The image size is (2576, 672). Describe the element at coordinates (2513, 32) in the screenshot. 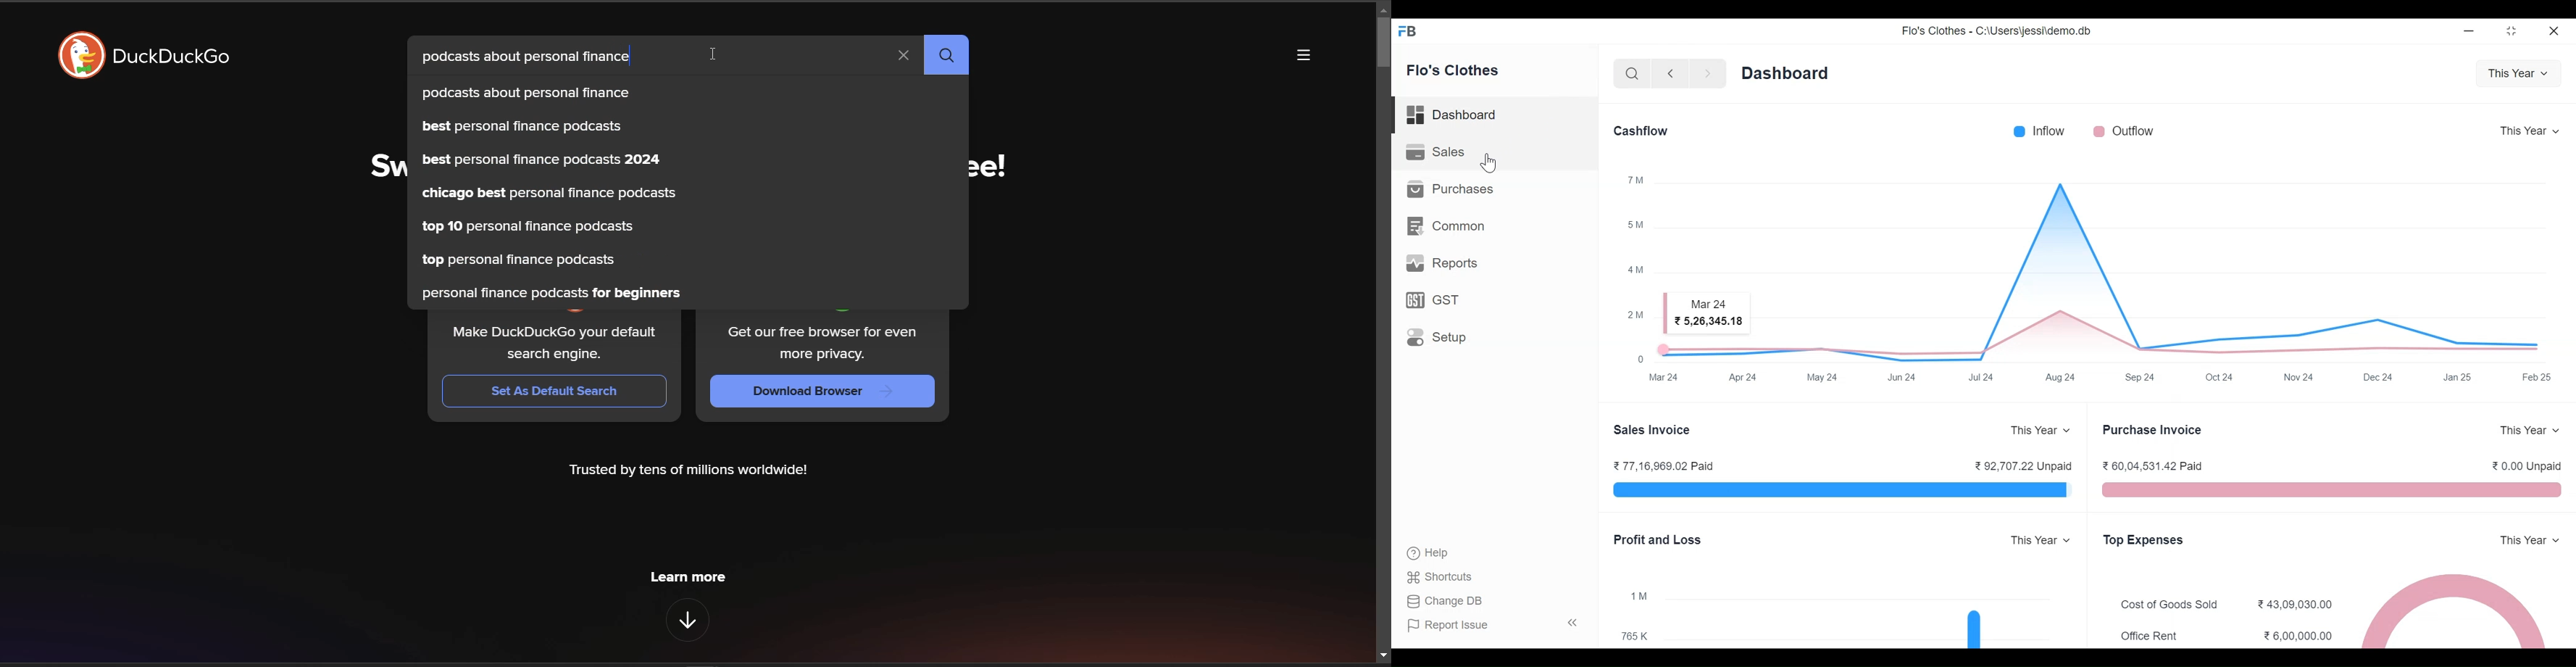

I see `Restore` at that location.